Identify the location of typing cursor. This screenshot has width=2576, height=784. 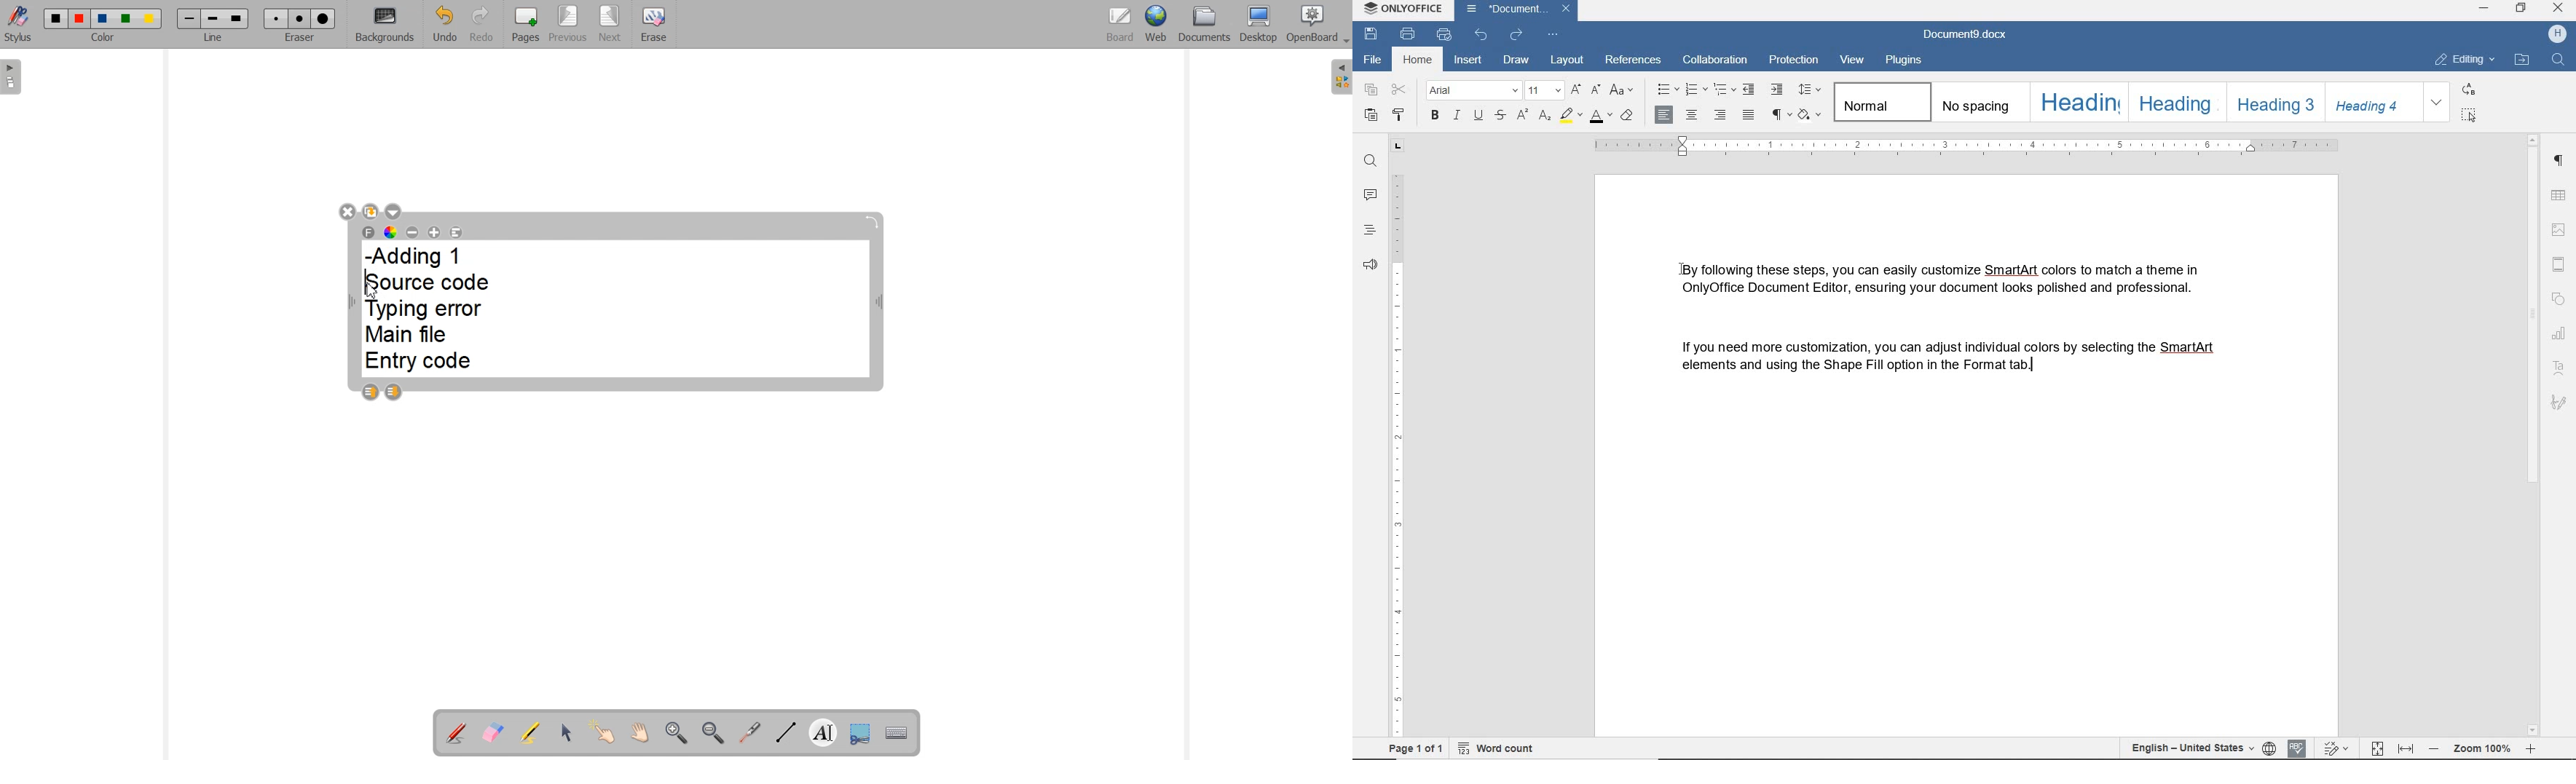
(2043, 379).